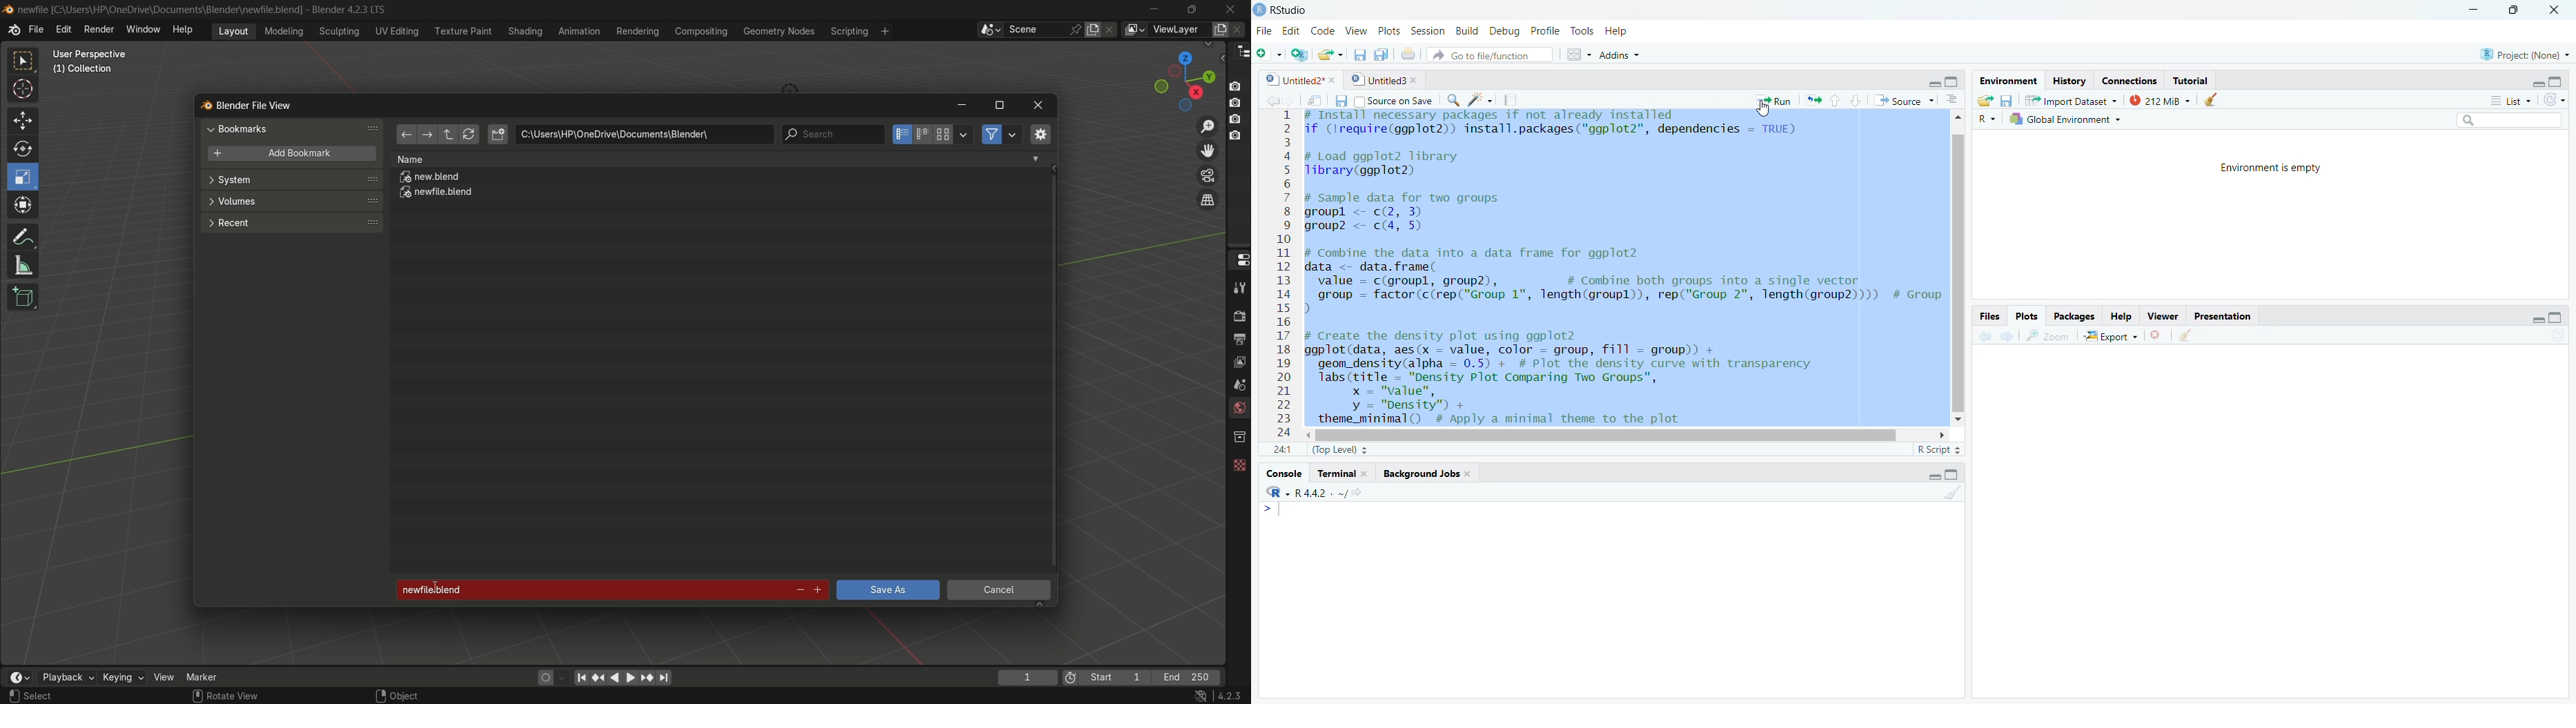 Image resolution: width=2576 pixels, height=728 pixels. What do you see at coordinates (964, 133) in the screenshot?
I see `display settings` at bounding box center [964, 133].